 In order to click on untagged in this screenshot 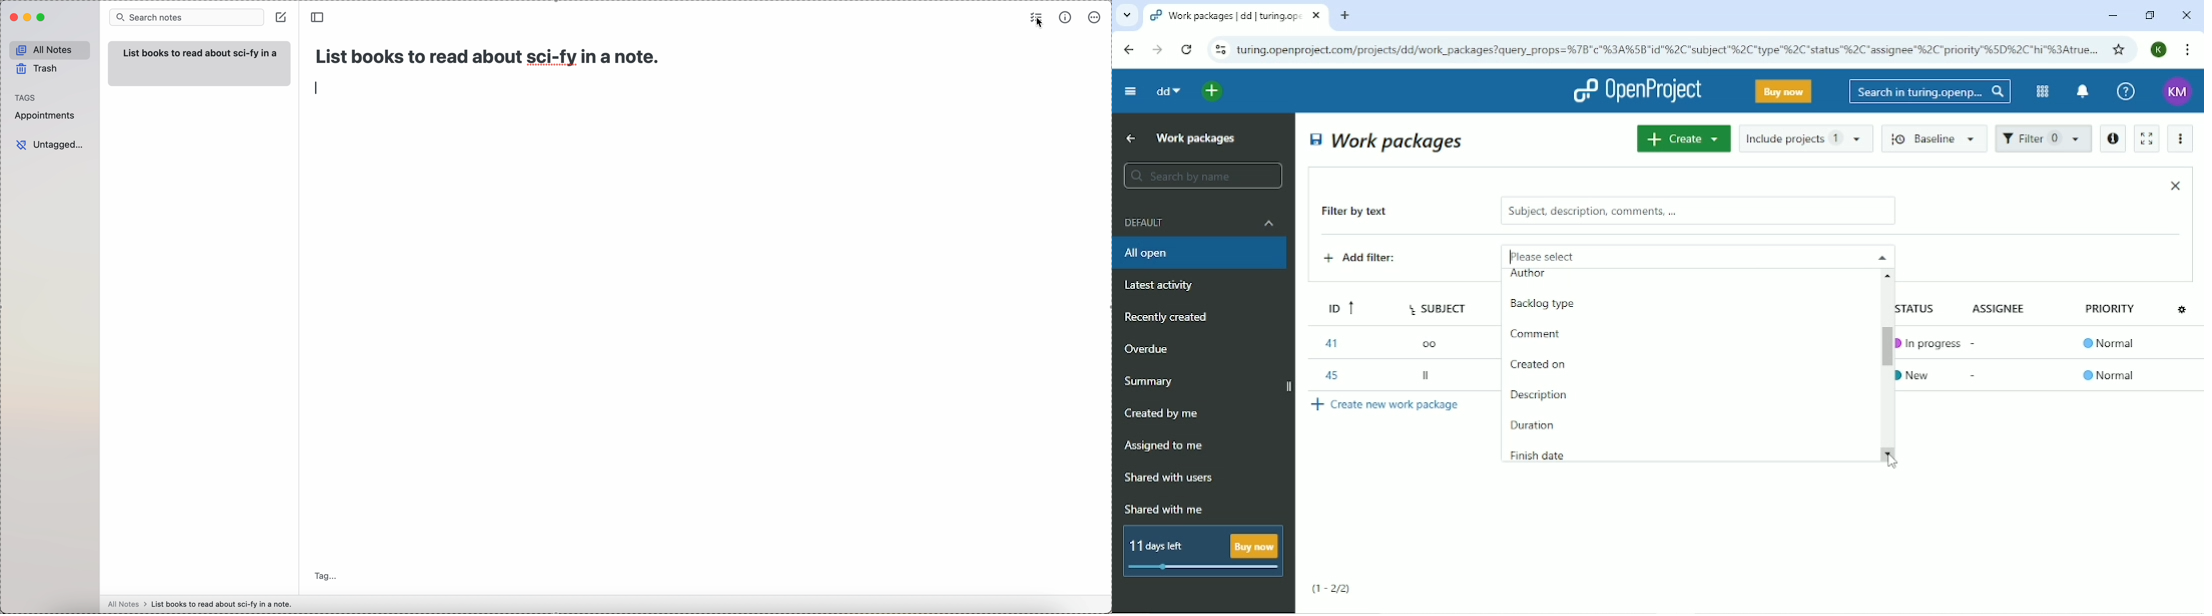, I will do `click(50, 145)`.